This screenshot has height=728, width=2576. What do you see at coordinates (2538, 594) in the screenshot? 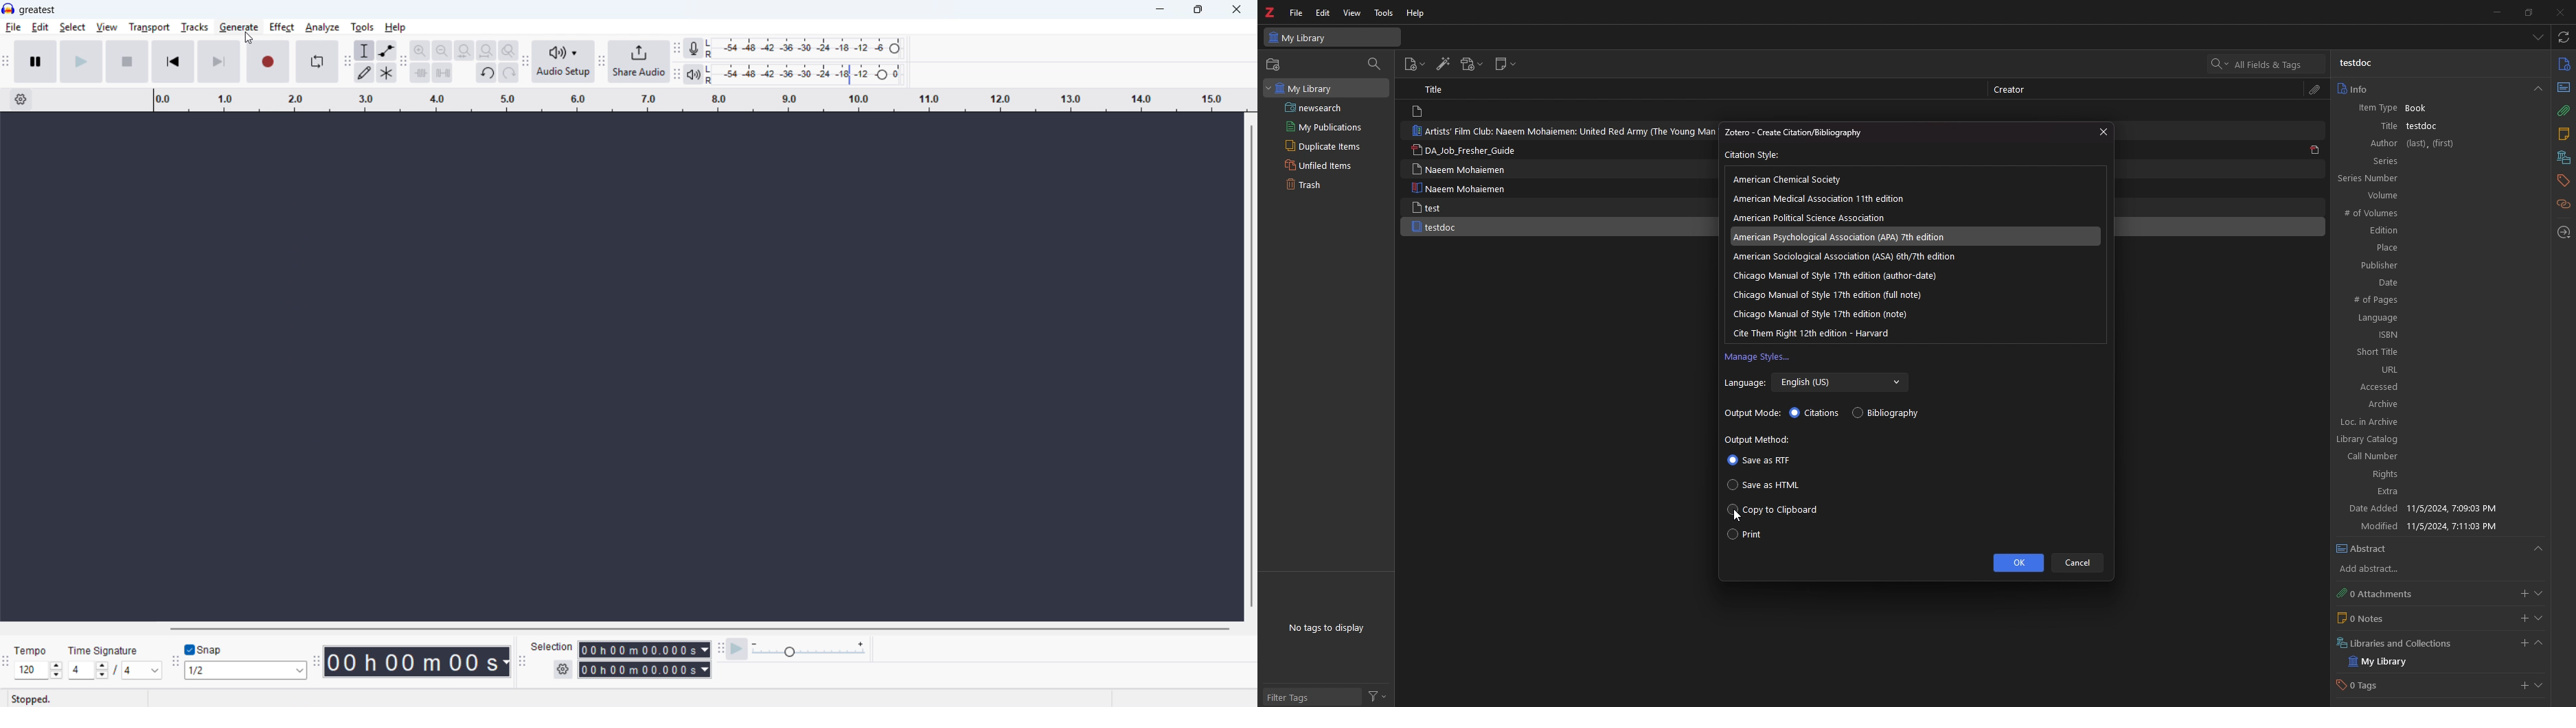
I see `show` at bounding box center [2538, 594].